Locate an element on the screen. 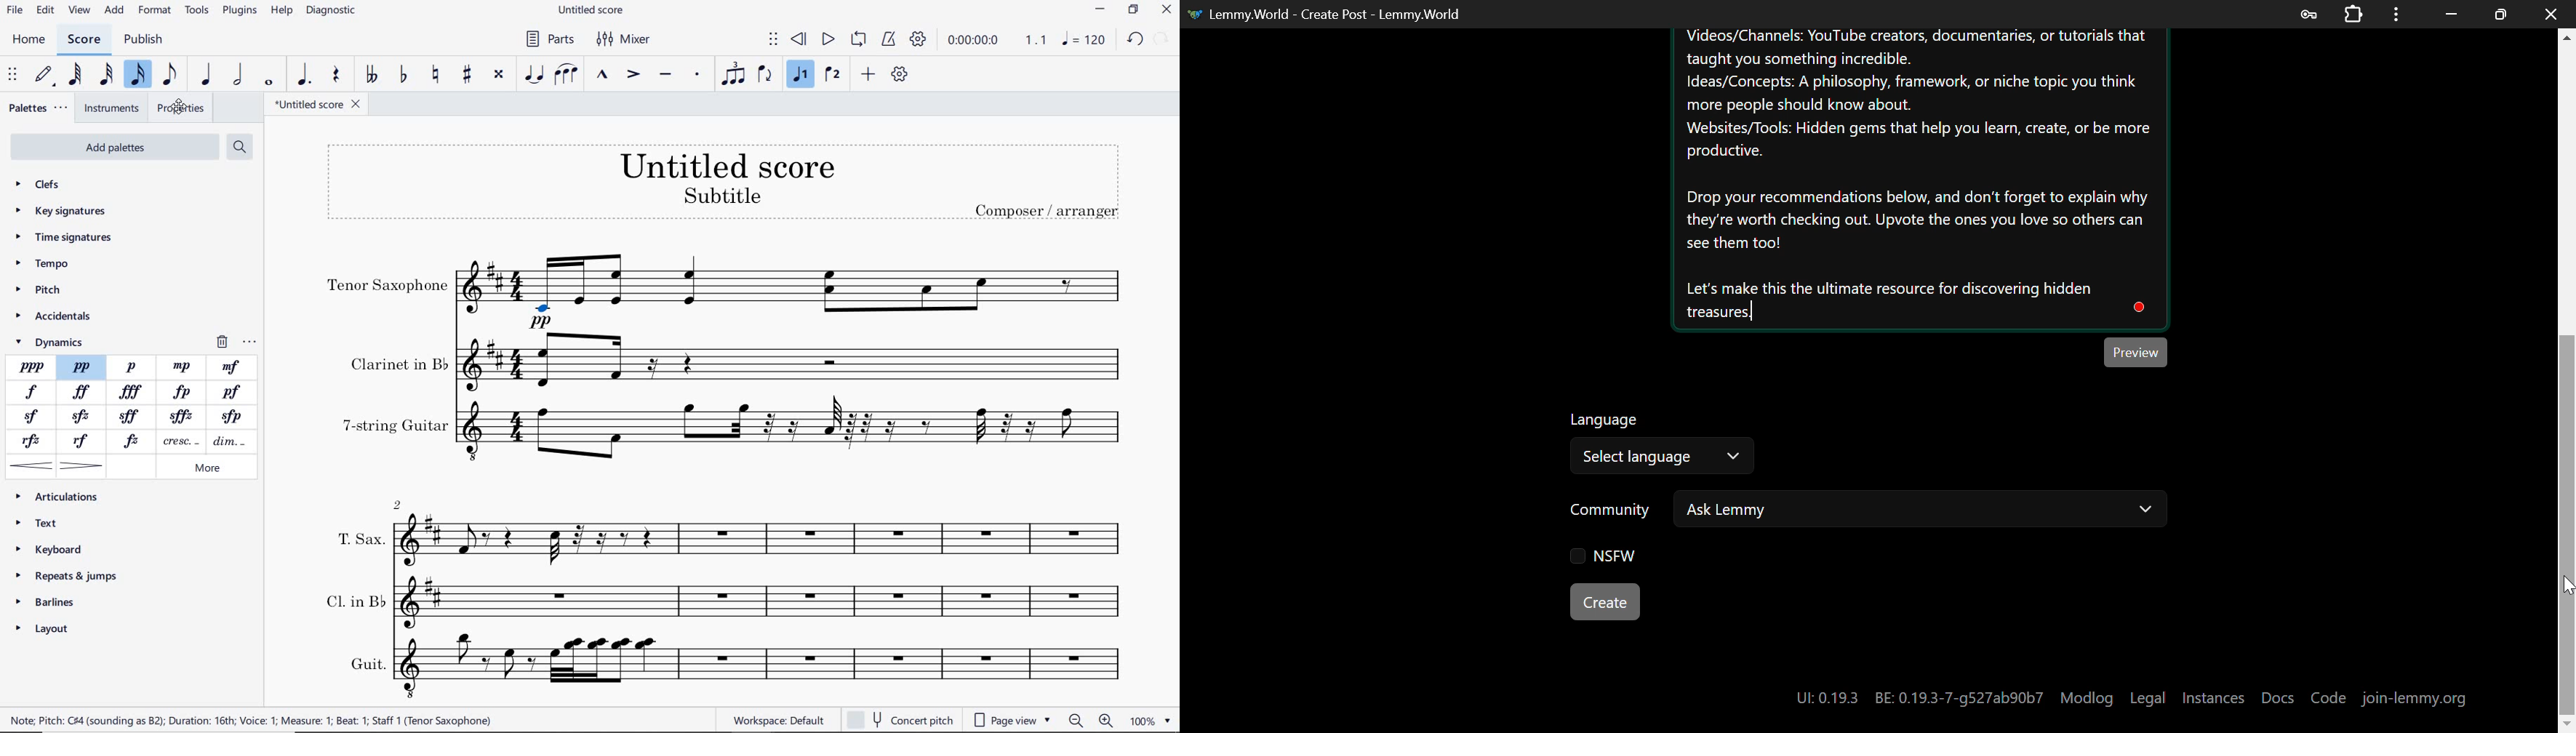 Image resolution: width=2576 pixels, height=756 pixels. CUSTOMIZE TOOLBAR is located at coordinates (898, 74).